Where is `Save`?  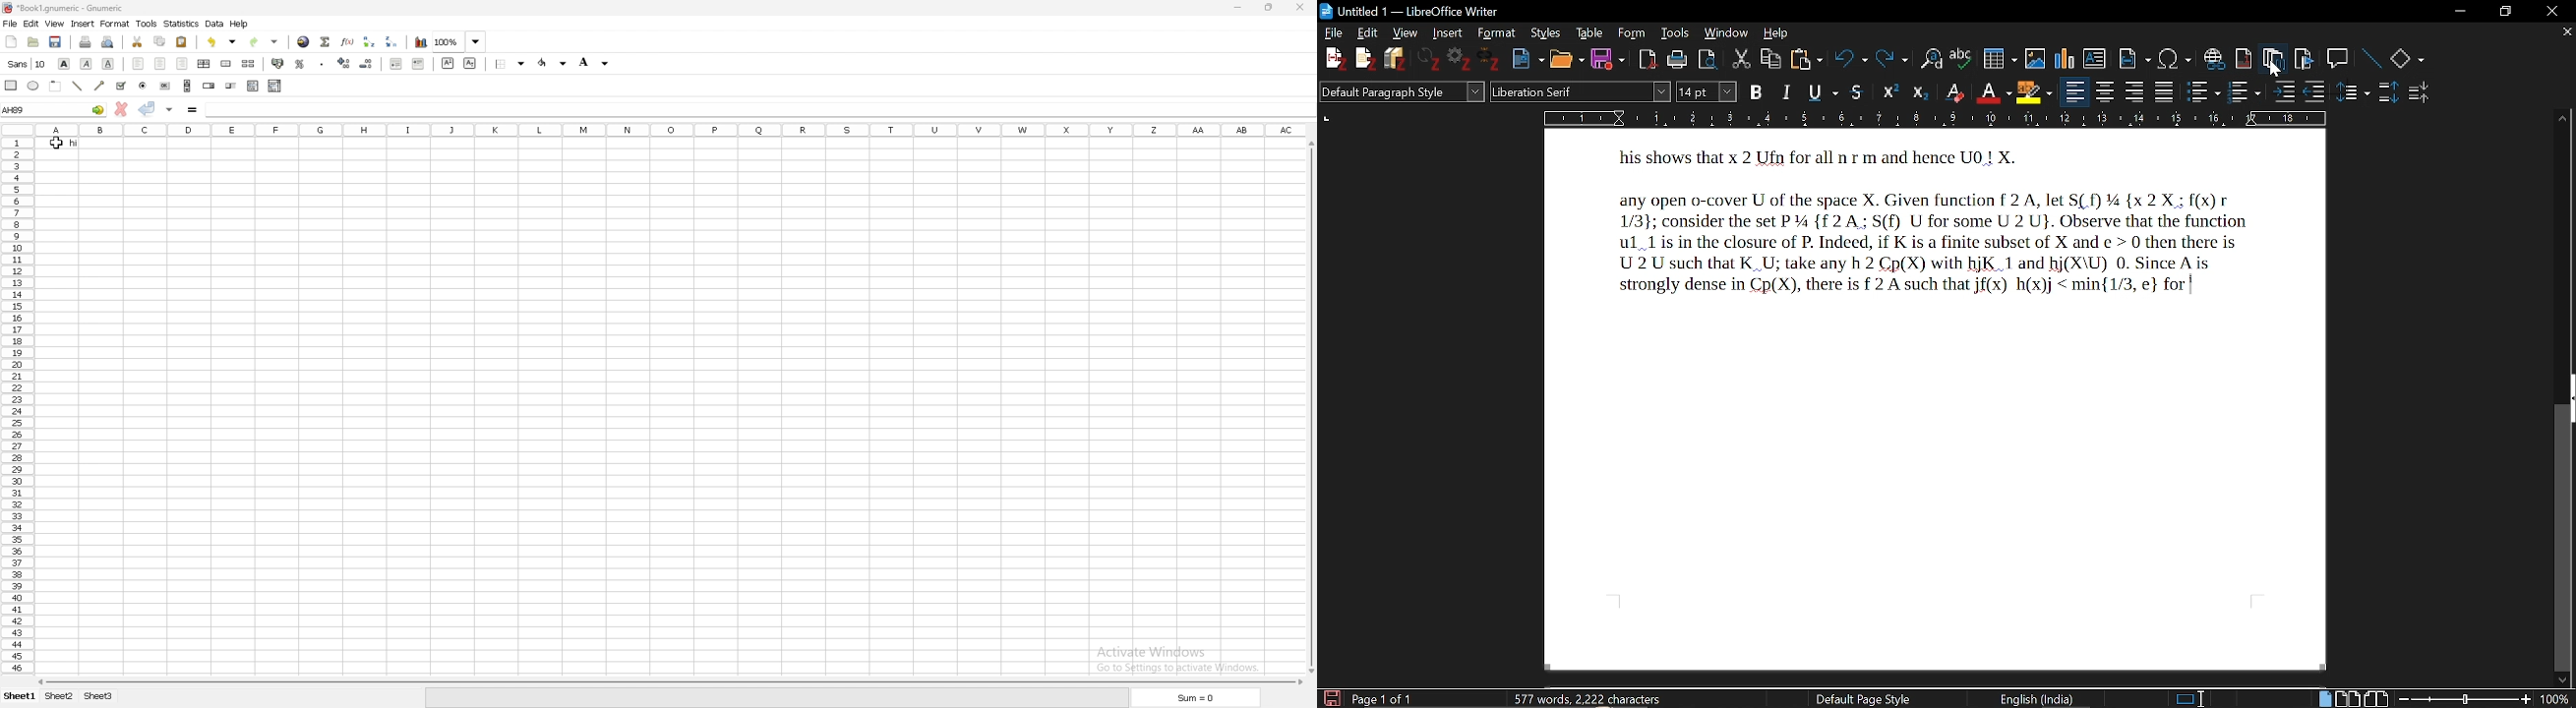 Save is located at coordinates (1331, 697).